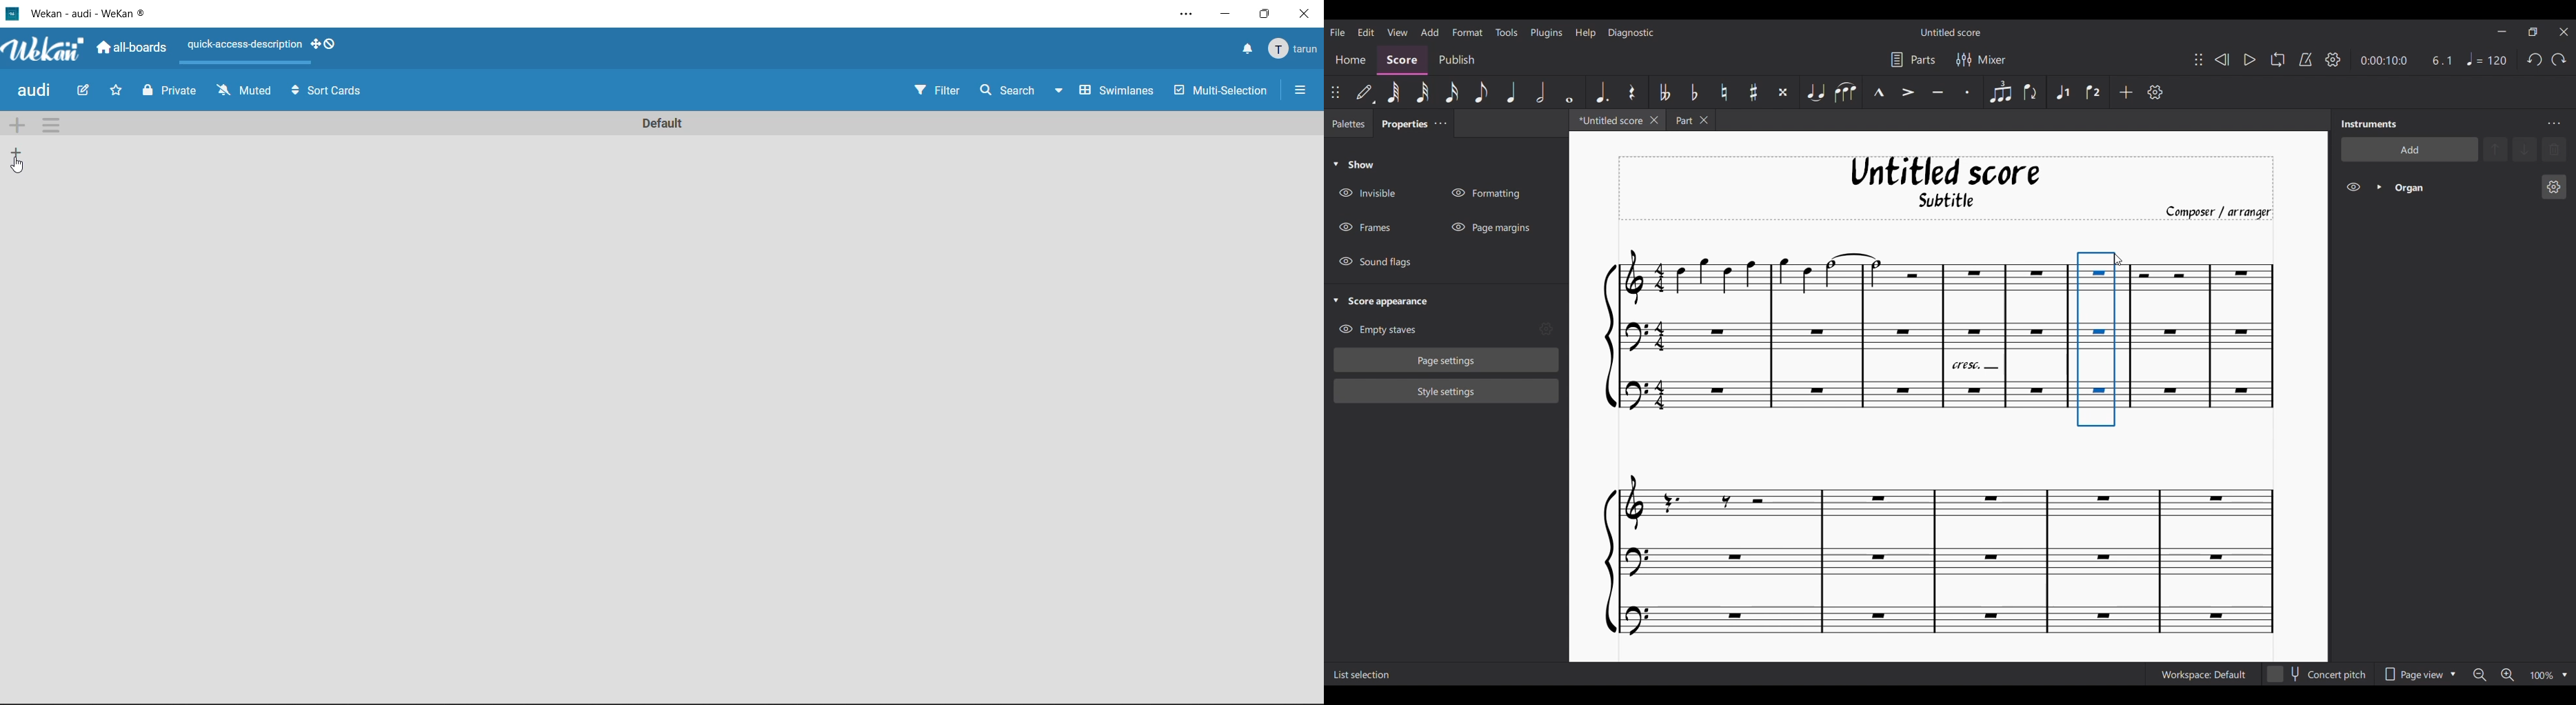 The height and width of the screenshot is (728, 2576). What do you see at coordinates (1693, 91) in the screenshot?
I see `Toggle flat` at bounding box center [1693, 91].